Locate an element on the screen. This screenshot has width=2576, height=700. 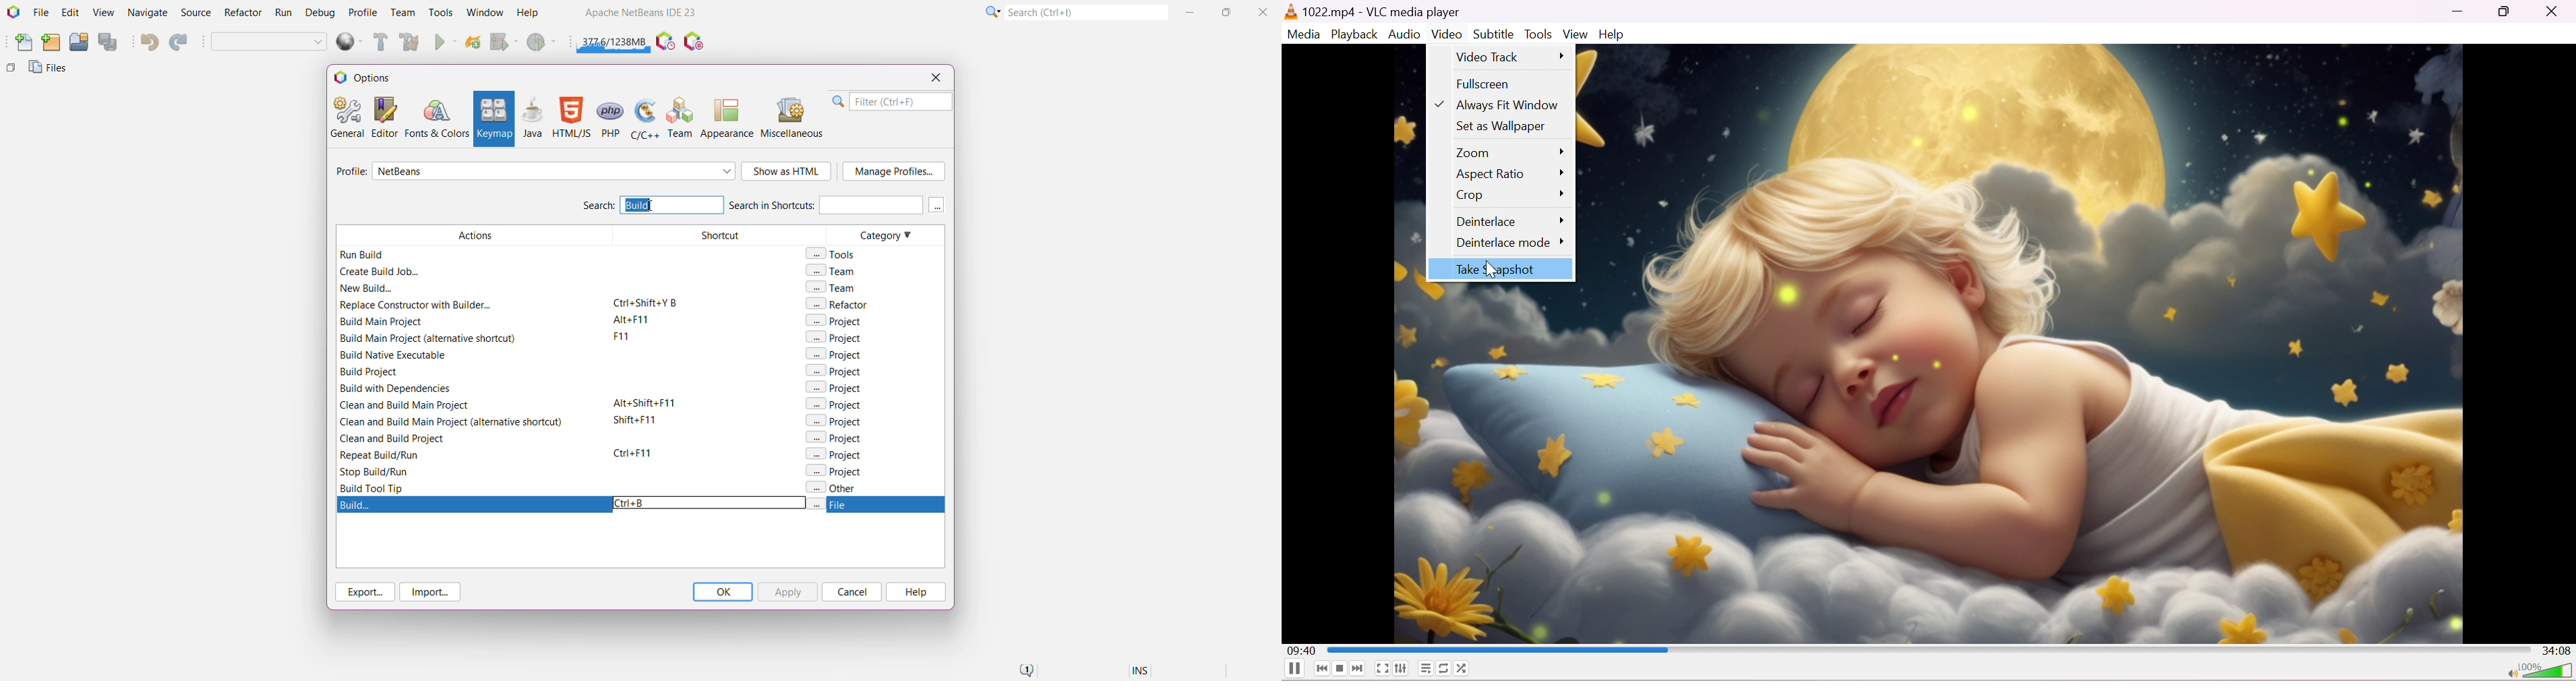
vlc media player logo is located at coordinates (1290, 11).